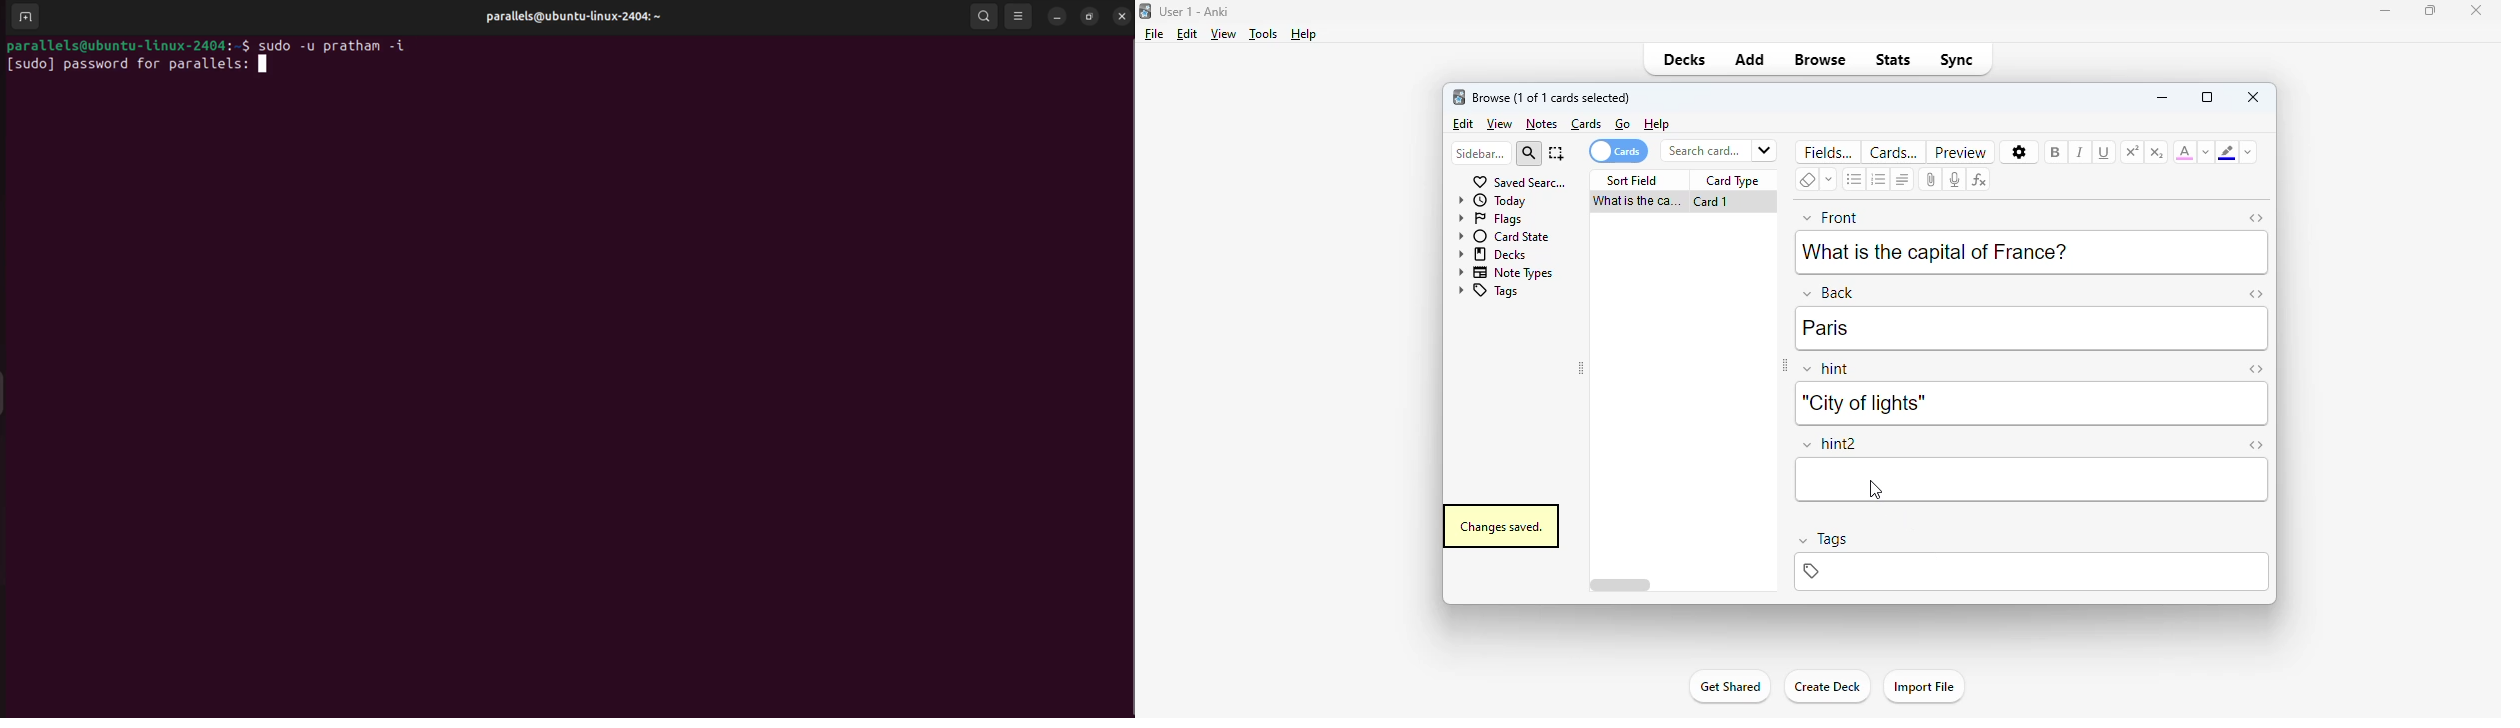  Describe the element at coordinates (2206, 152) in the screenshot. I see `change color` at that location.